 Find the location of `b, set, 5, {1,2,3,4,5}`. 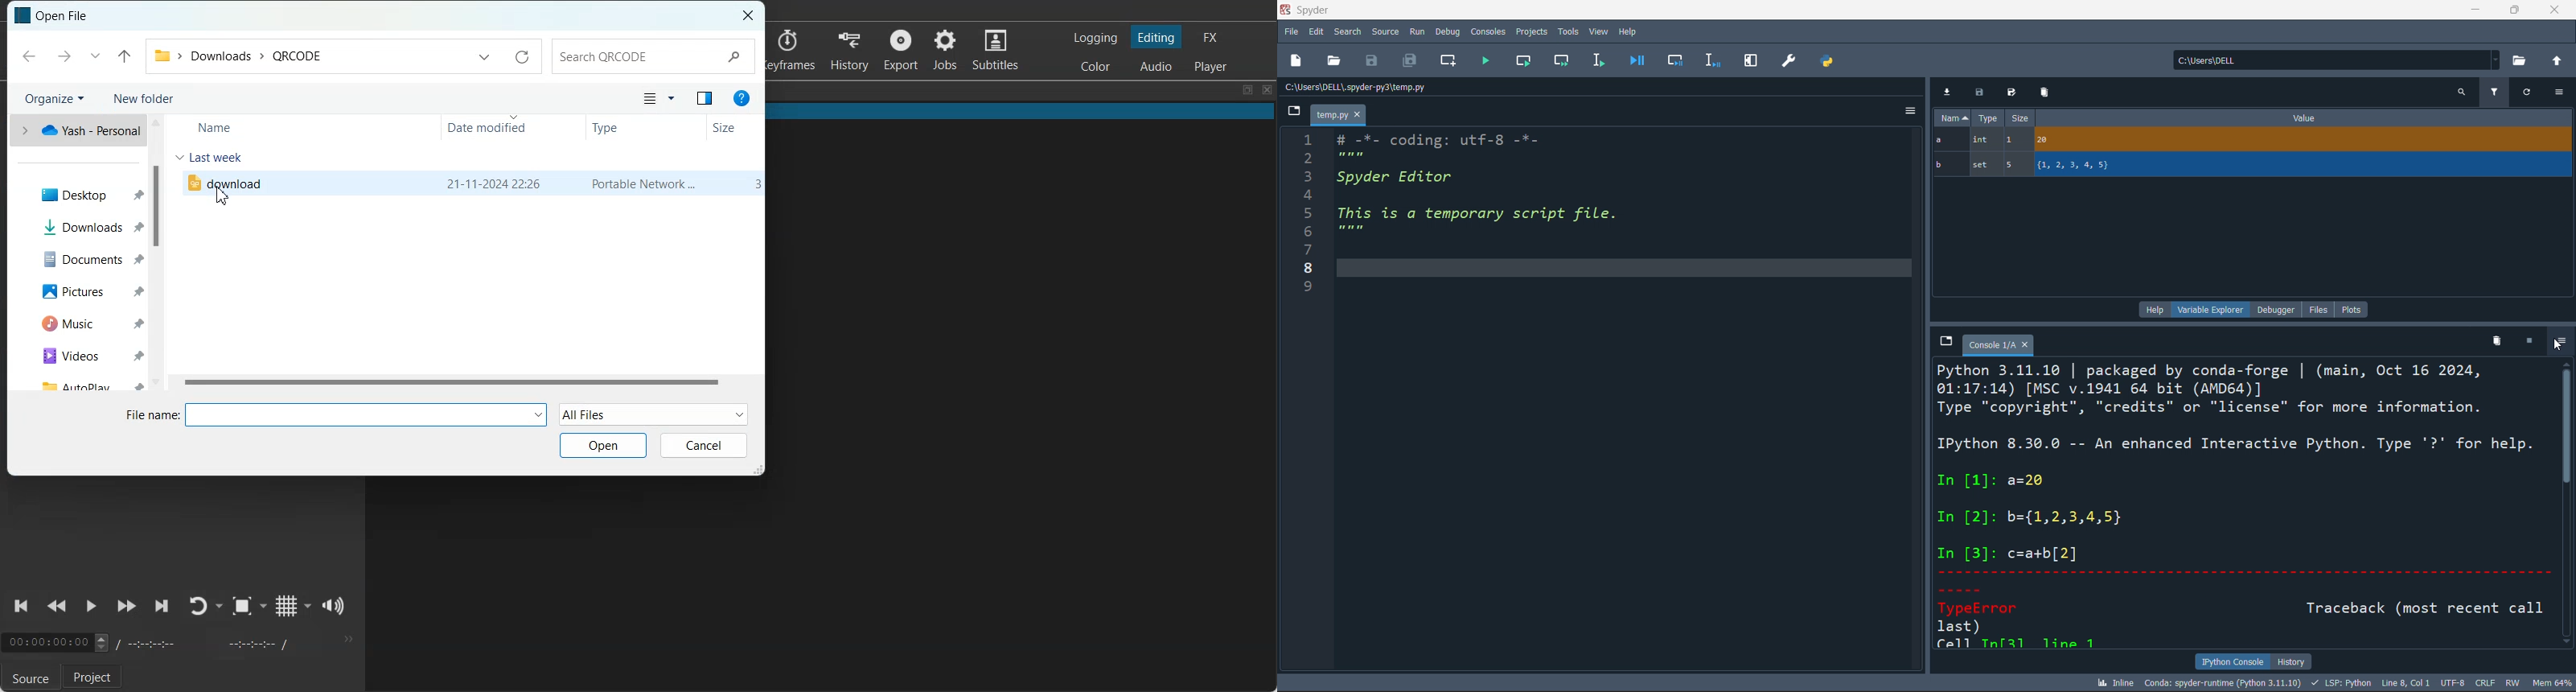

b, set, 5, {1,2,3,4,5} is located at coordinates (2254, 166).